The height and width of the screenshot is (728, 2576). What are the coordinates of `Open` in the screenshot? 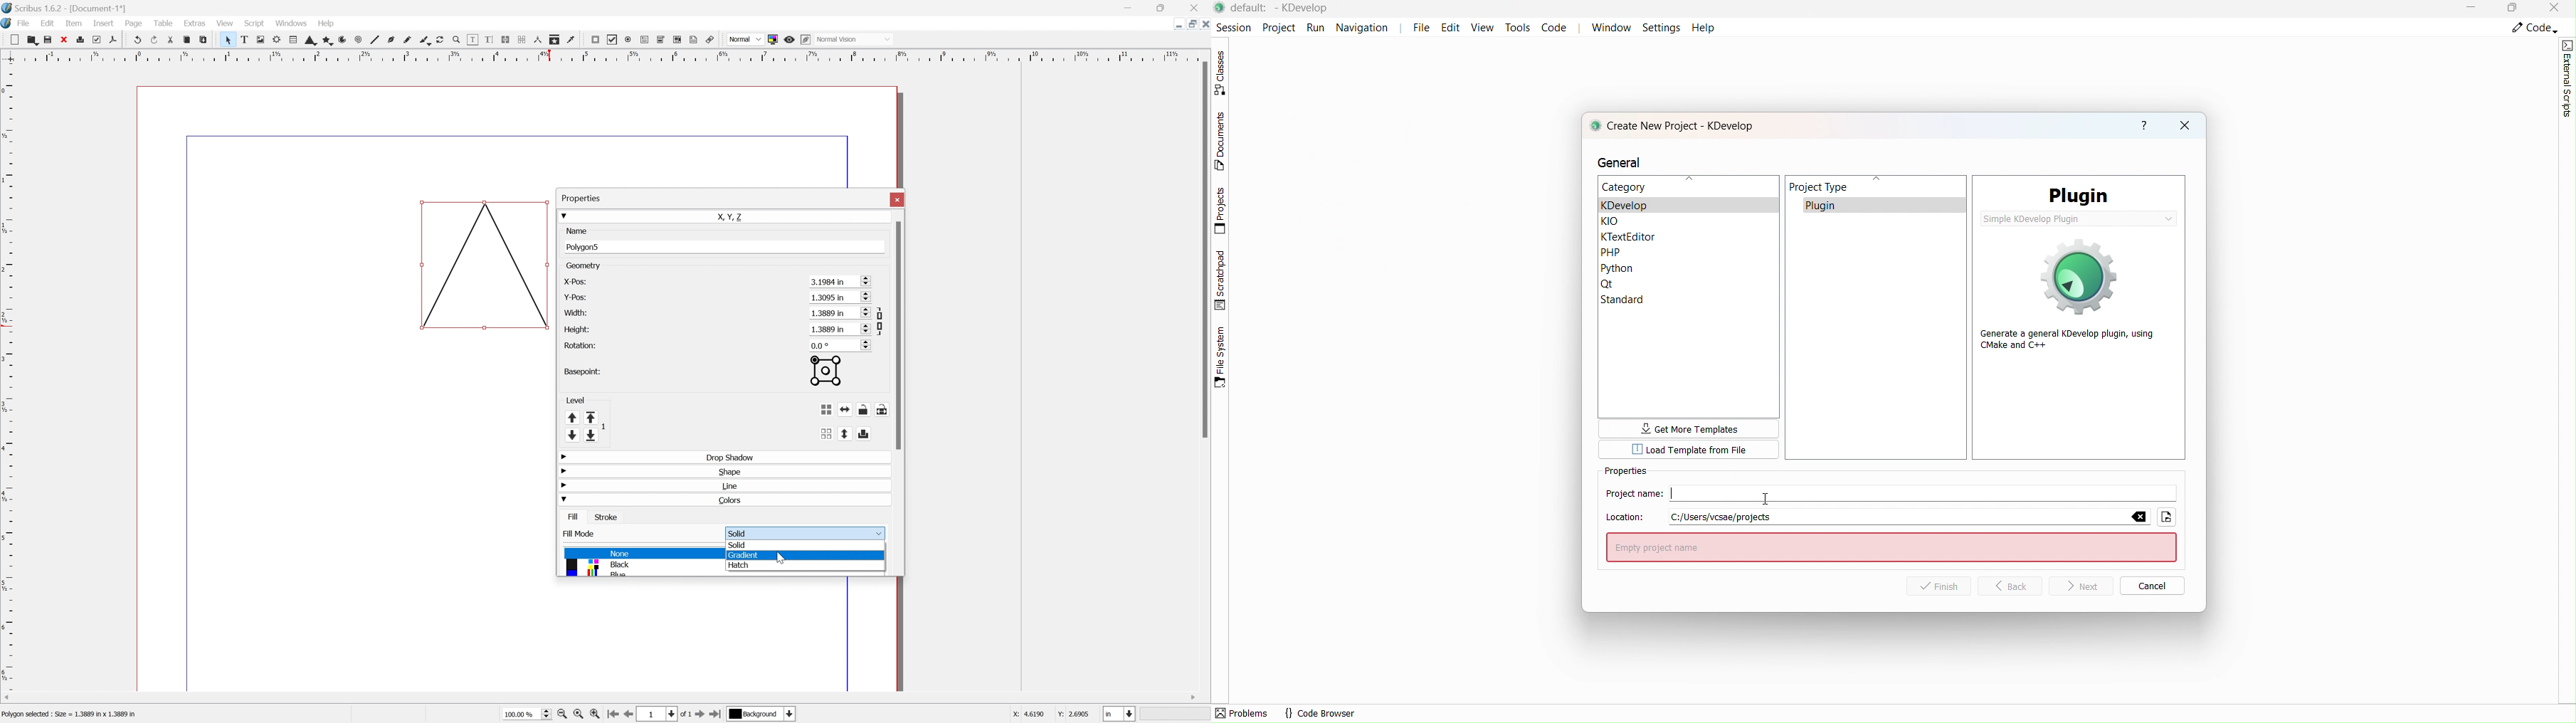 It's located at (30, 39).